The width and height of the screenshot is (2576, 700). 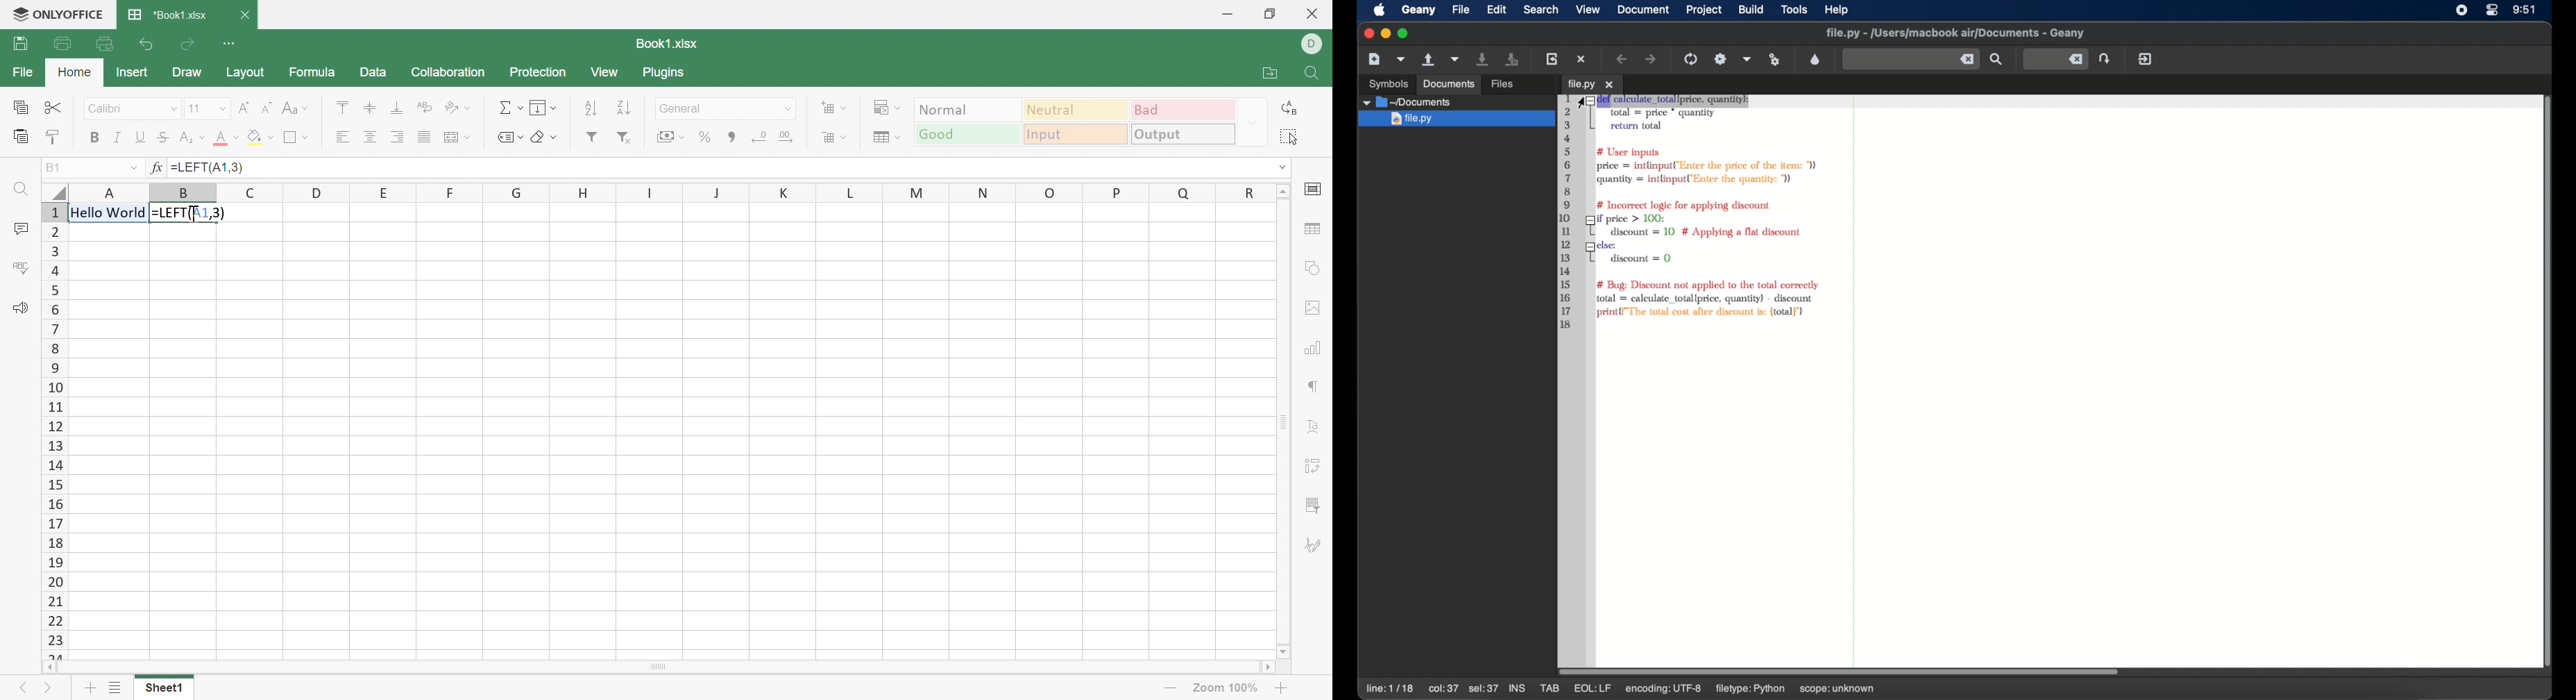 I want to click on Underline, so click(x=141, y=137).